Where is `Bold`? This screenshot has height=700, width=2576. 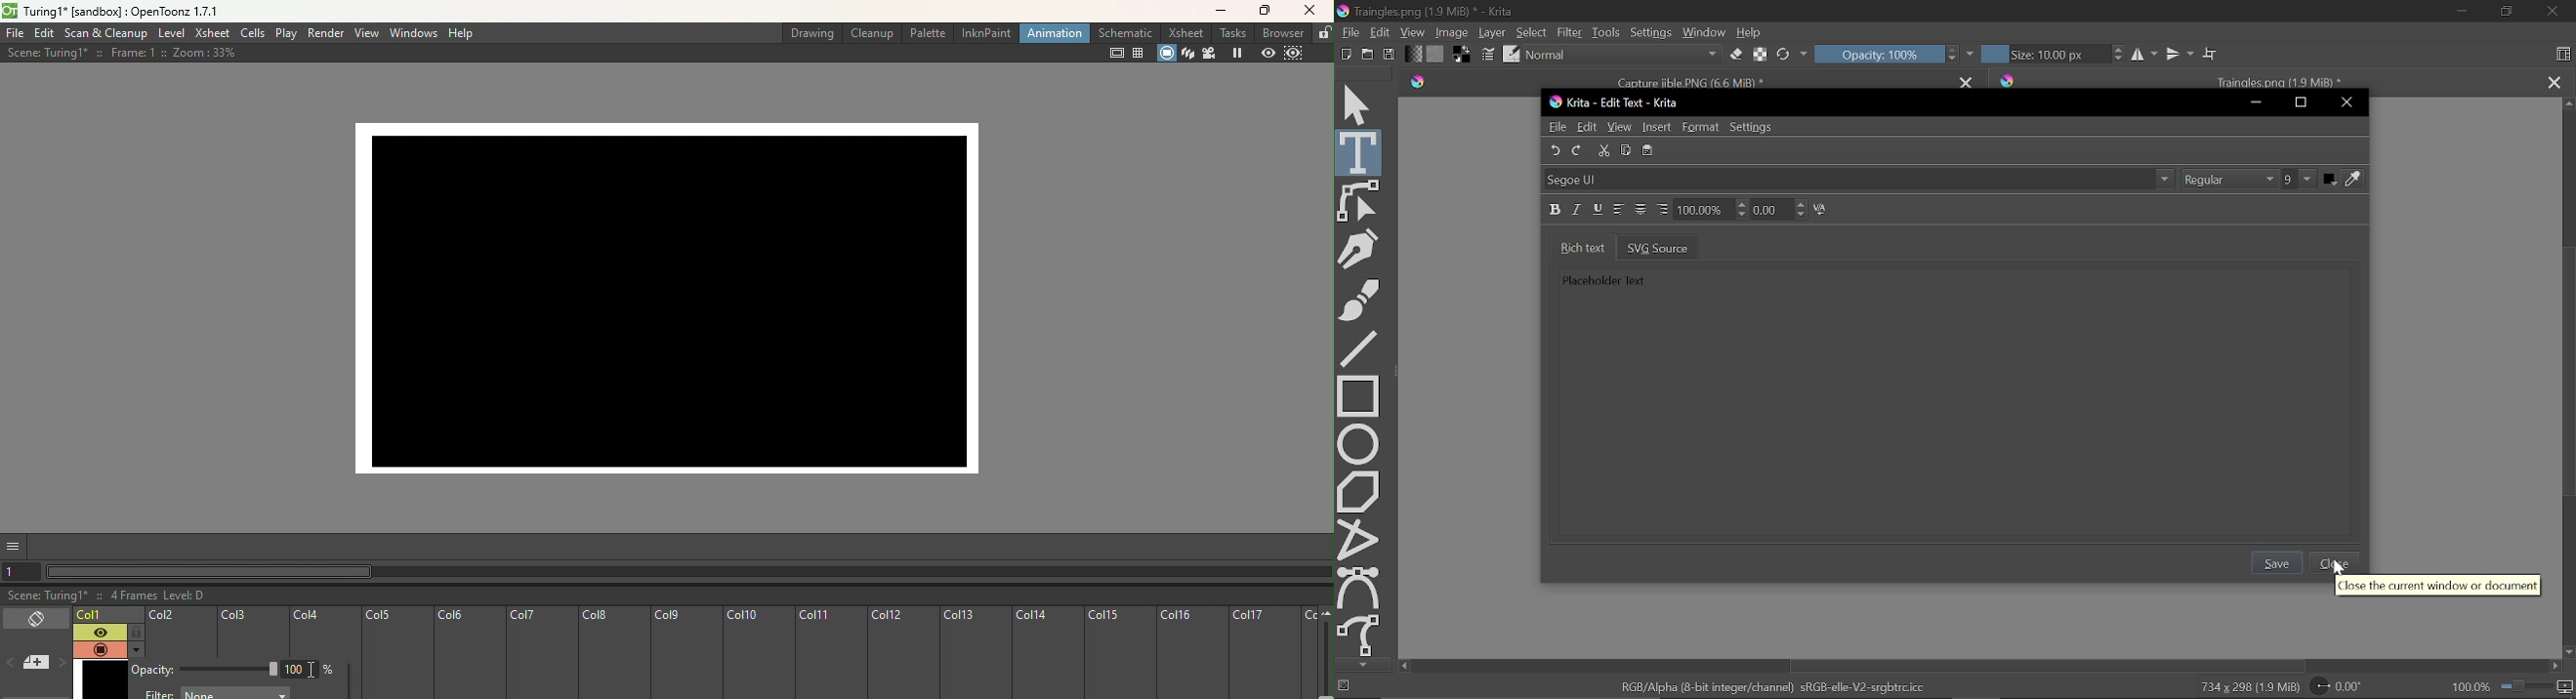 Bold is located at coordinates (1556, 210).